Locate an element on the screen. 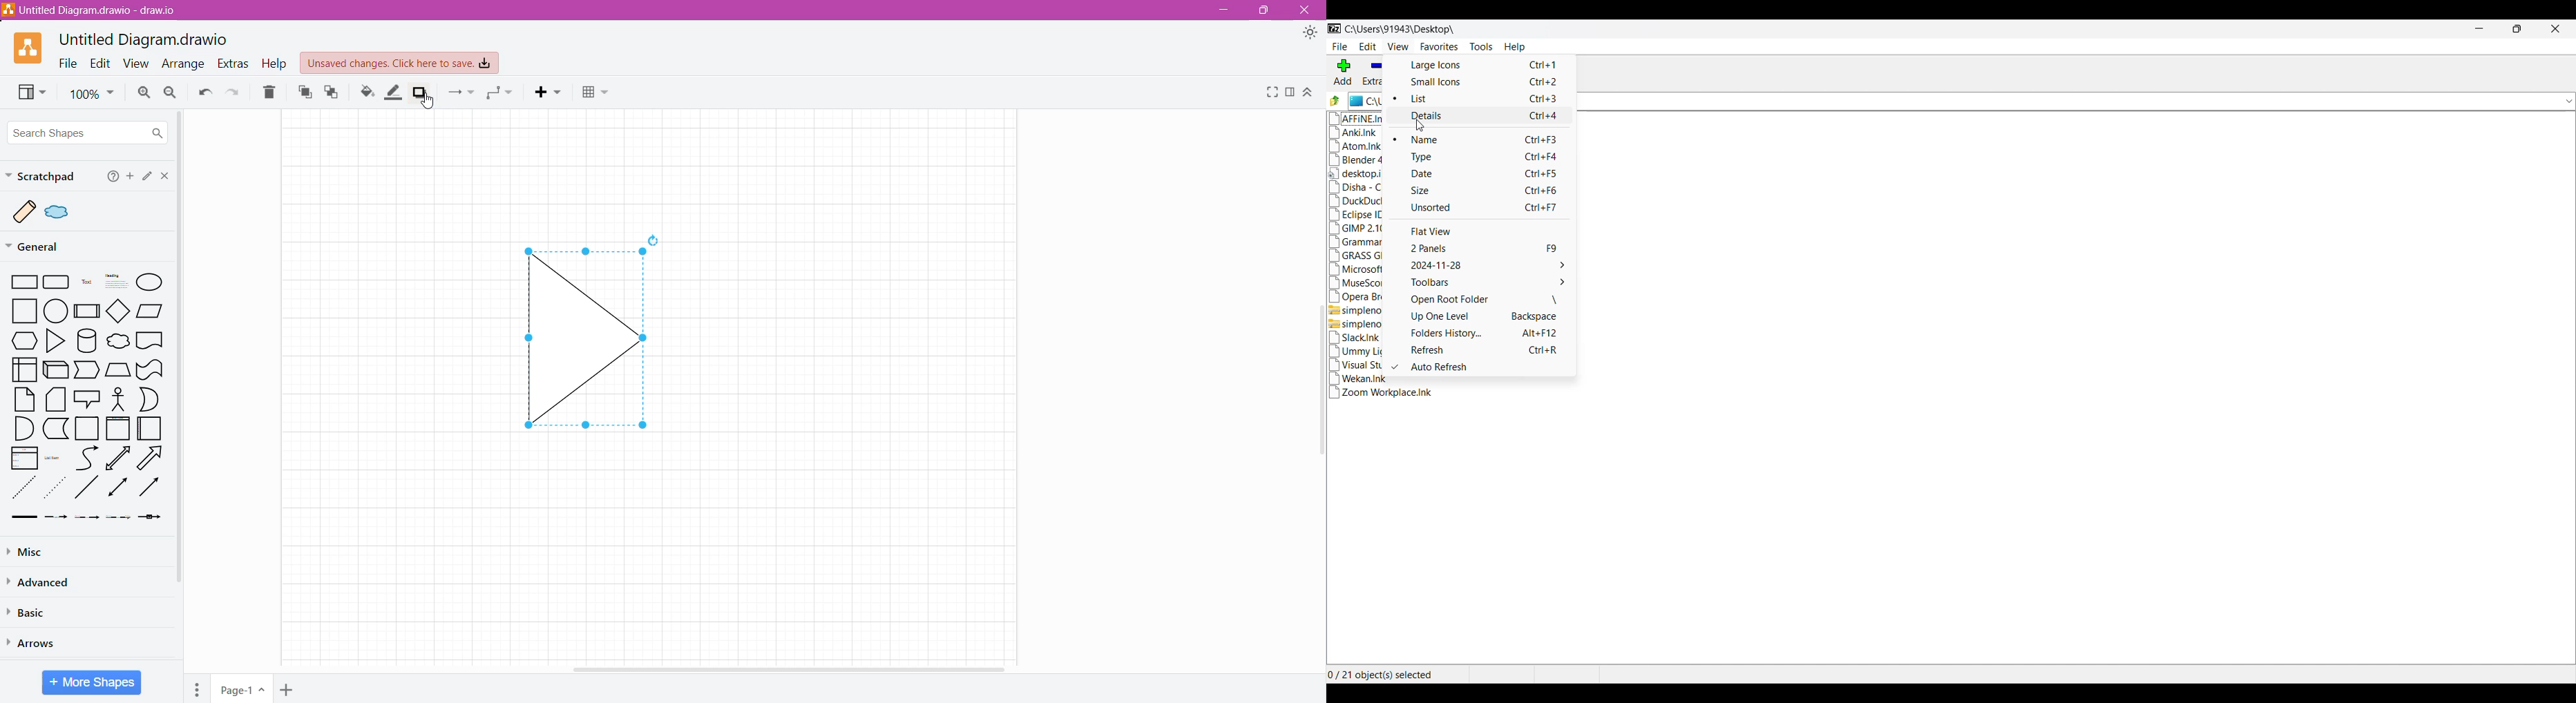 The image size is (2576, 728). Full Screen is located at coordinates (1270, 92).